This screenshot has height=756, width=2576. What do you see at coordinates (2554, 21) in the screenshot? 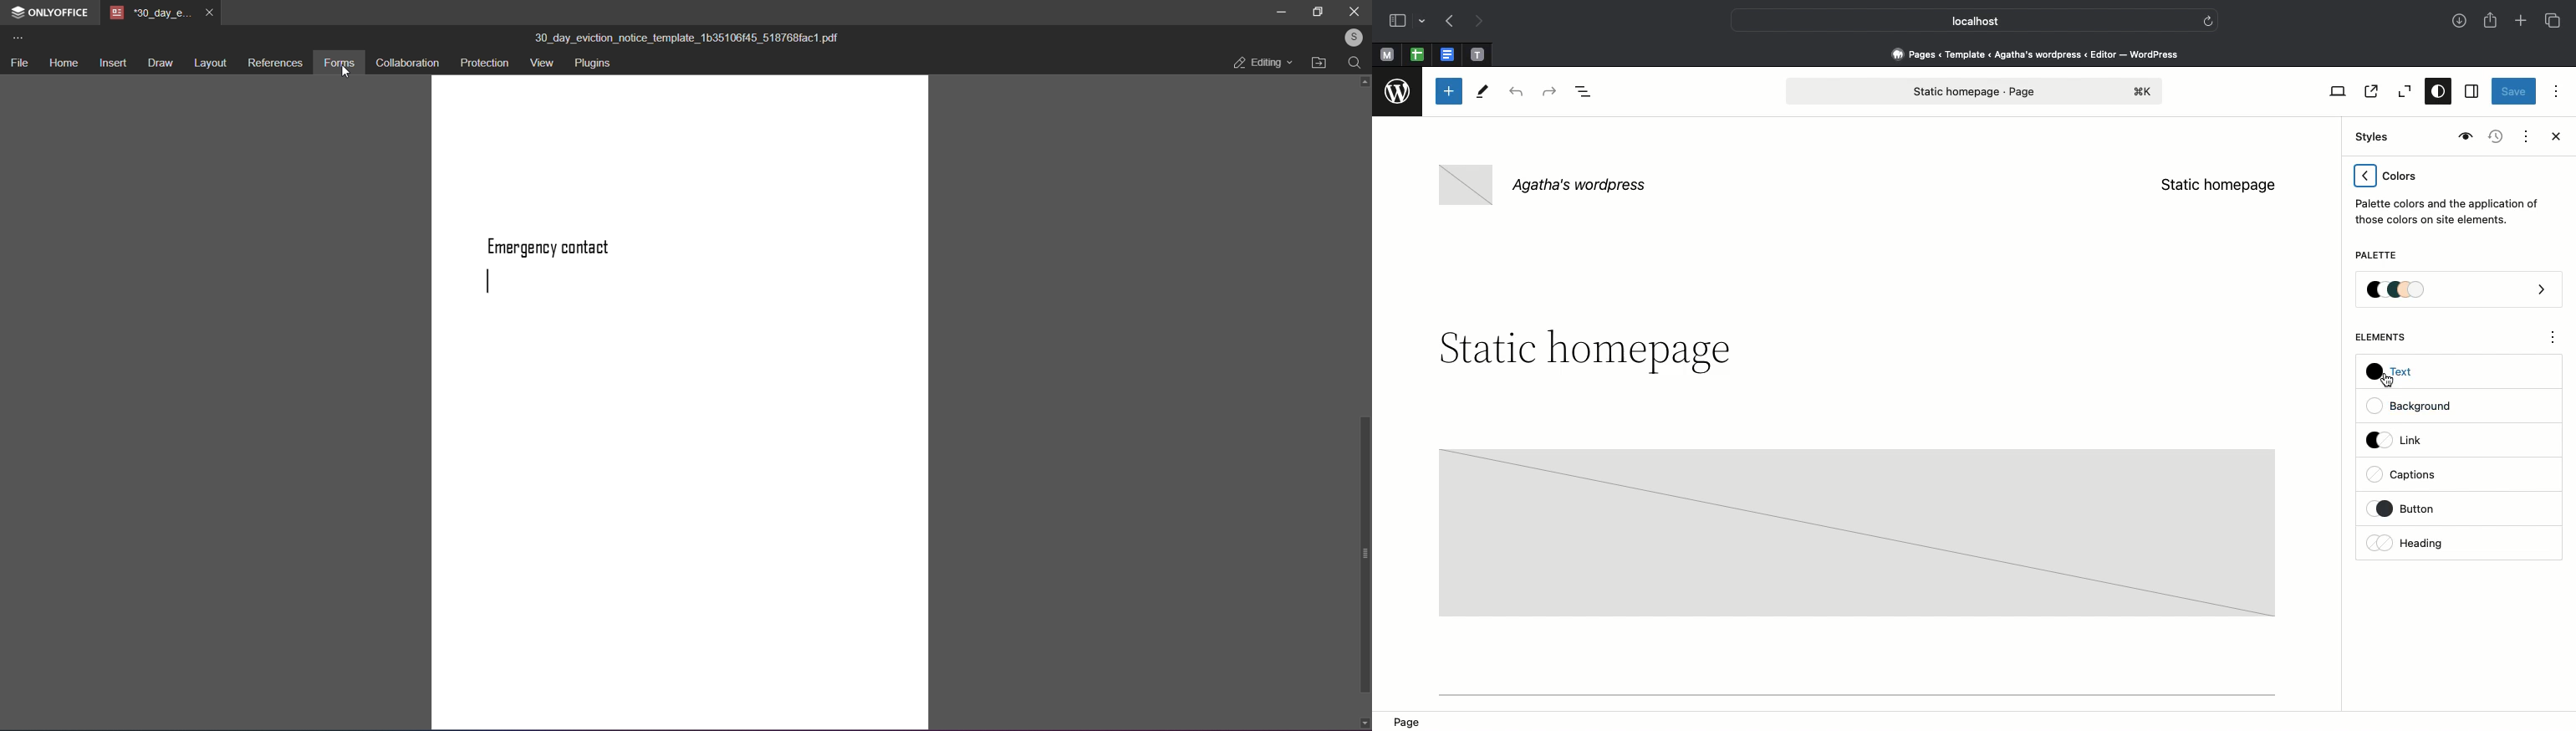
I see `Tabs` at bounding box center [2554, 21].